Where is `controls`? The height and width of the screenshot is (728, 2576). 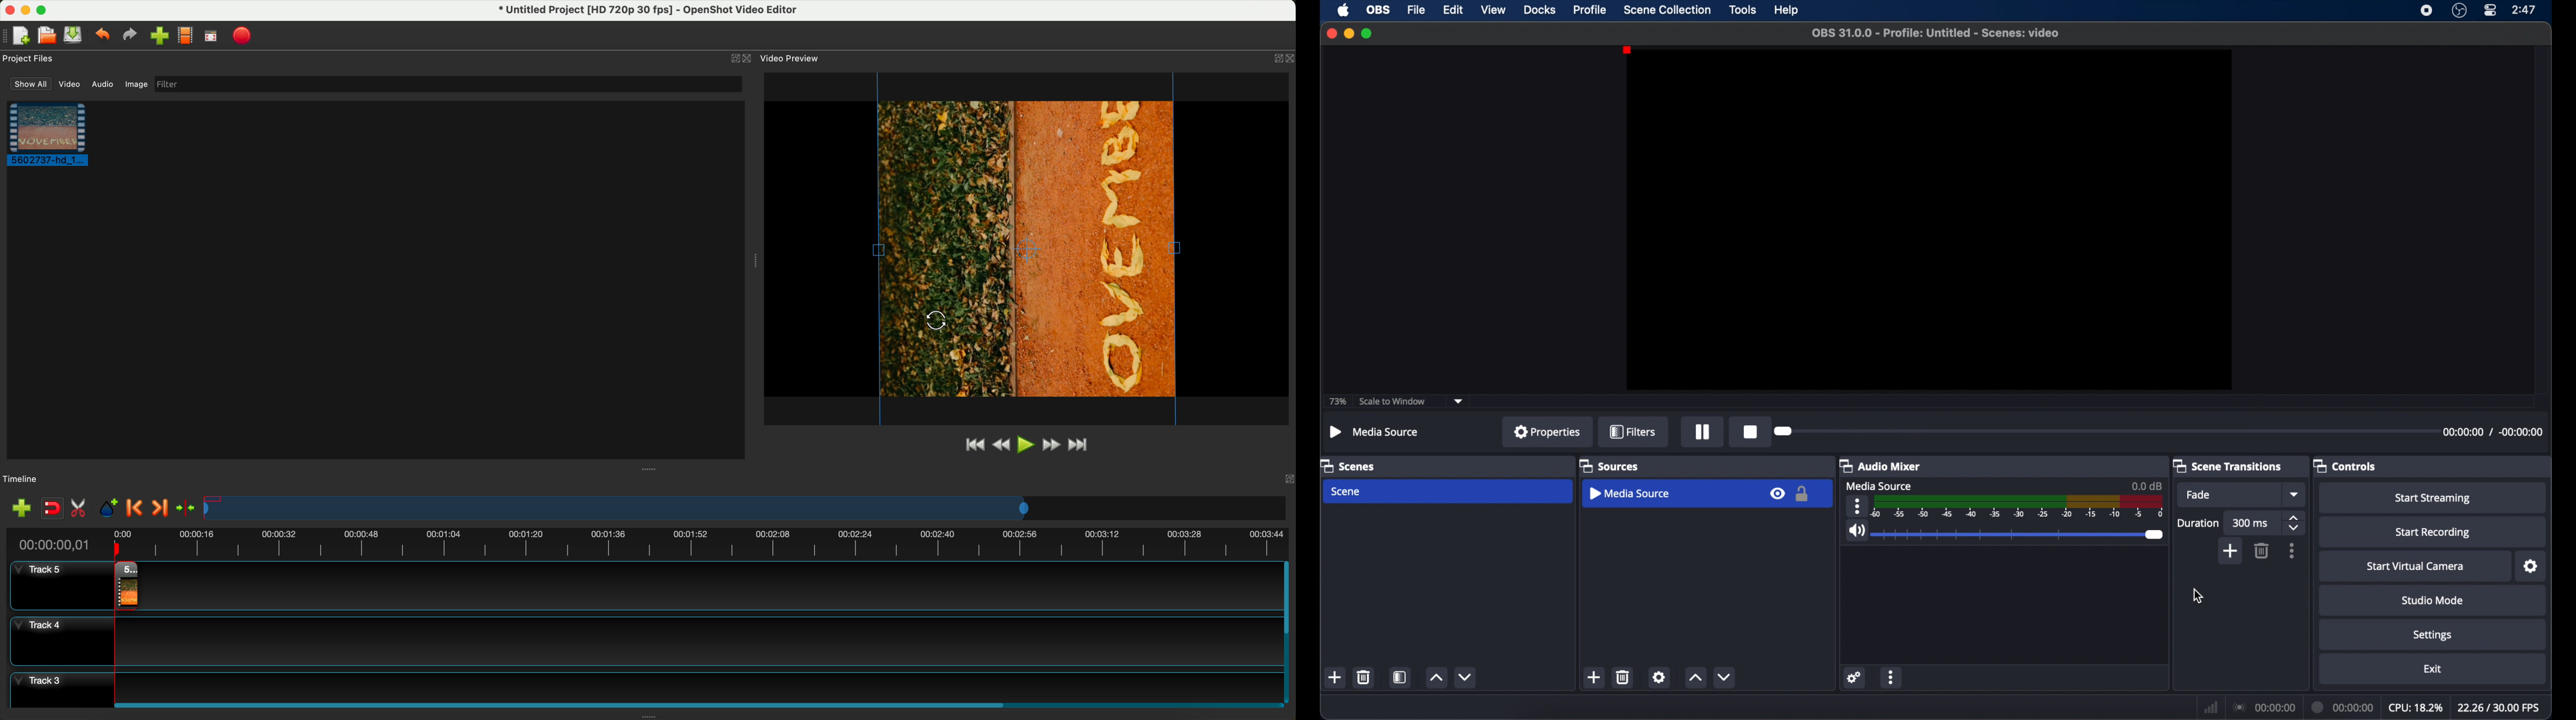
controls is located at coordinates (2345, 465).